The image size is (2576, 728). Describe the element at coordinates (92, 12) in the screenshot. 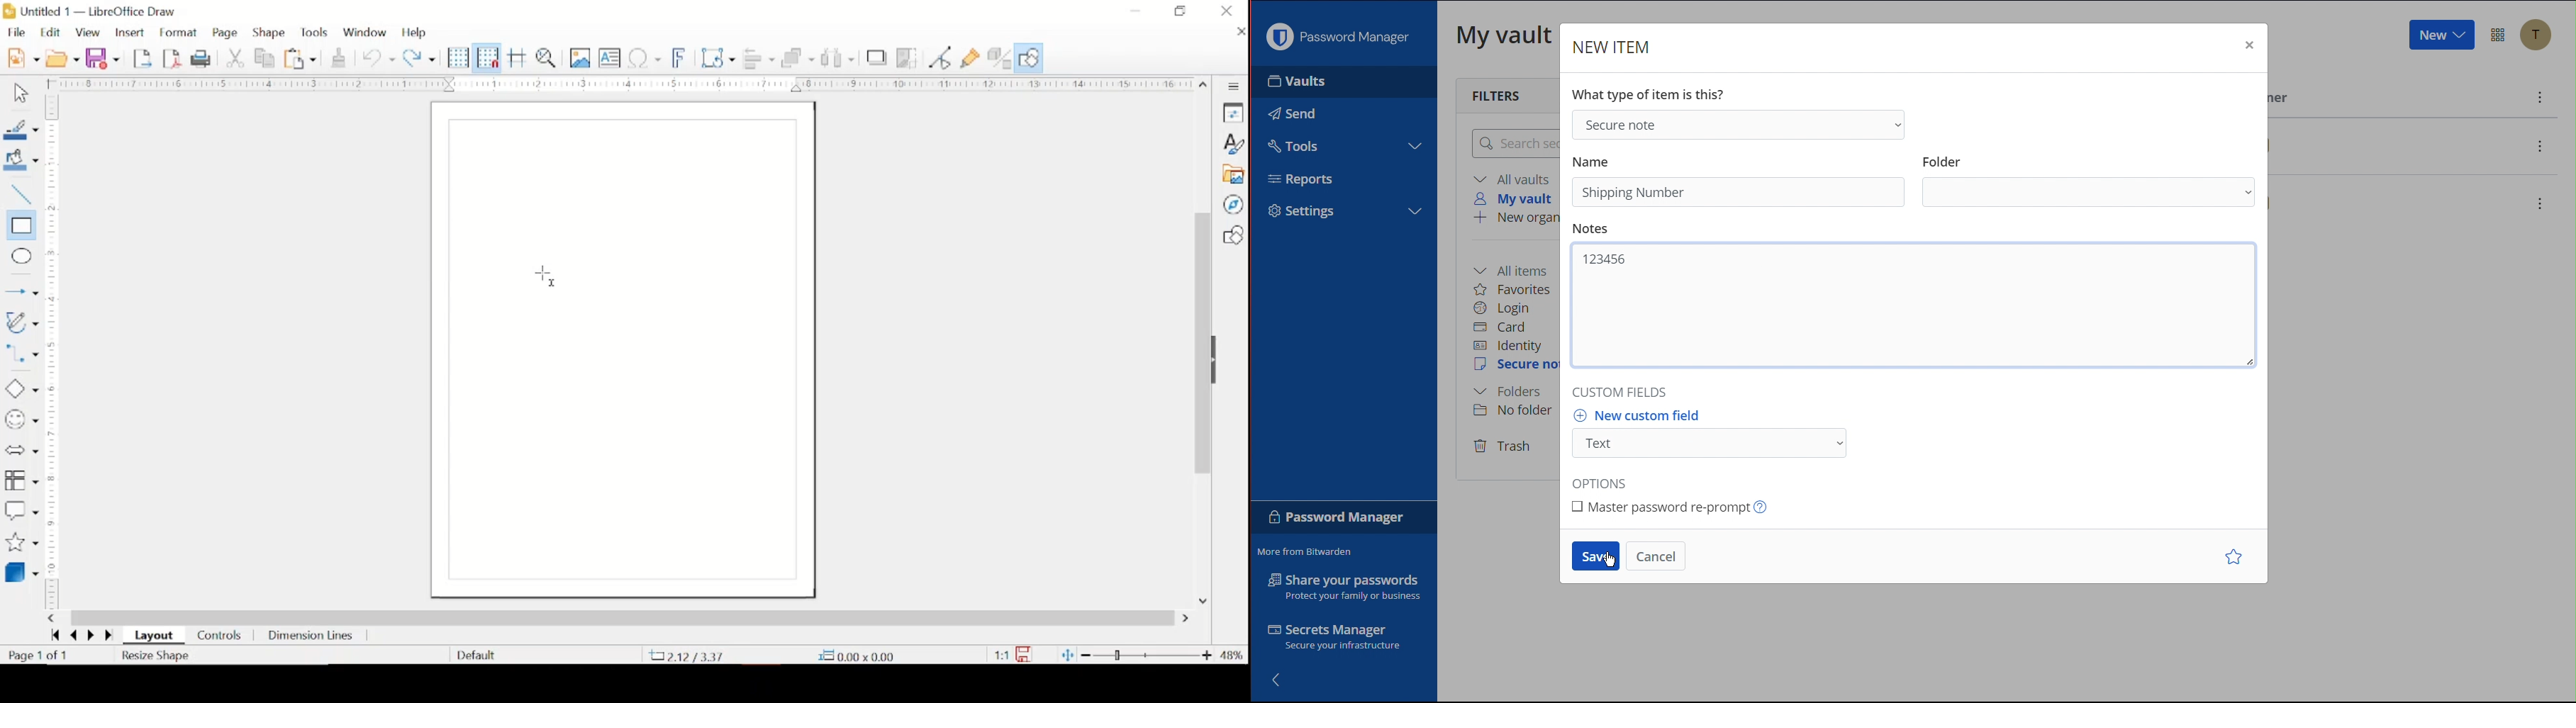

I see `untitled 1 - libreoffice draw` at that location.